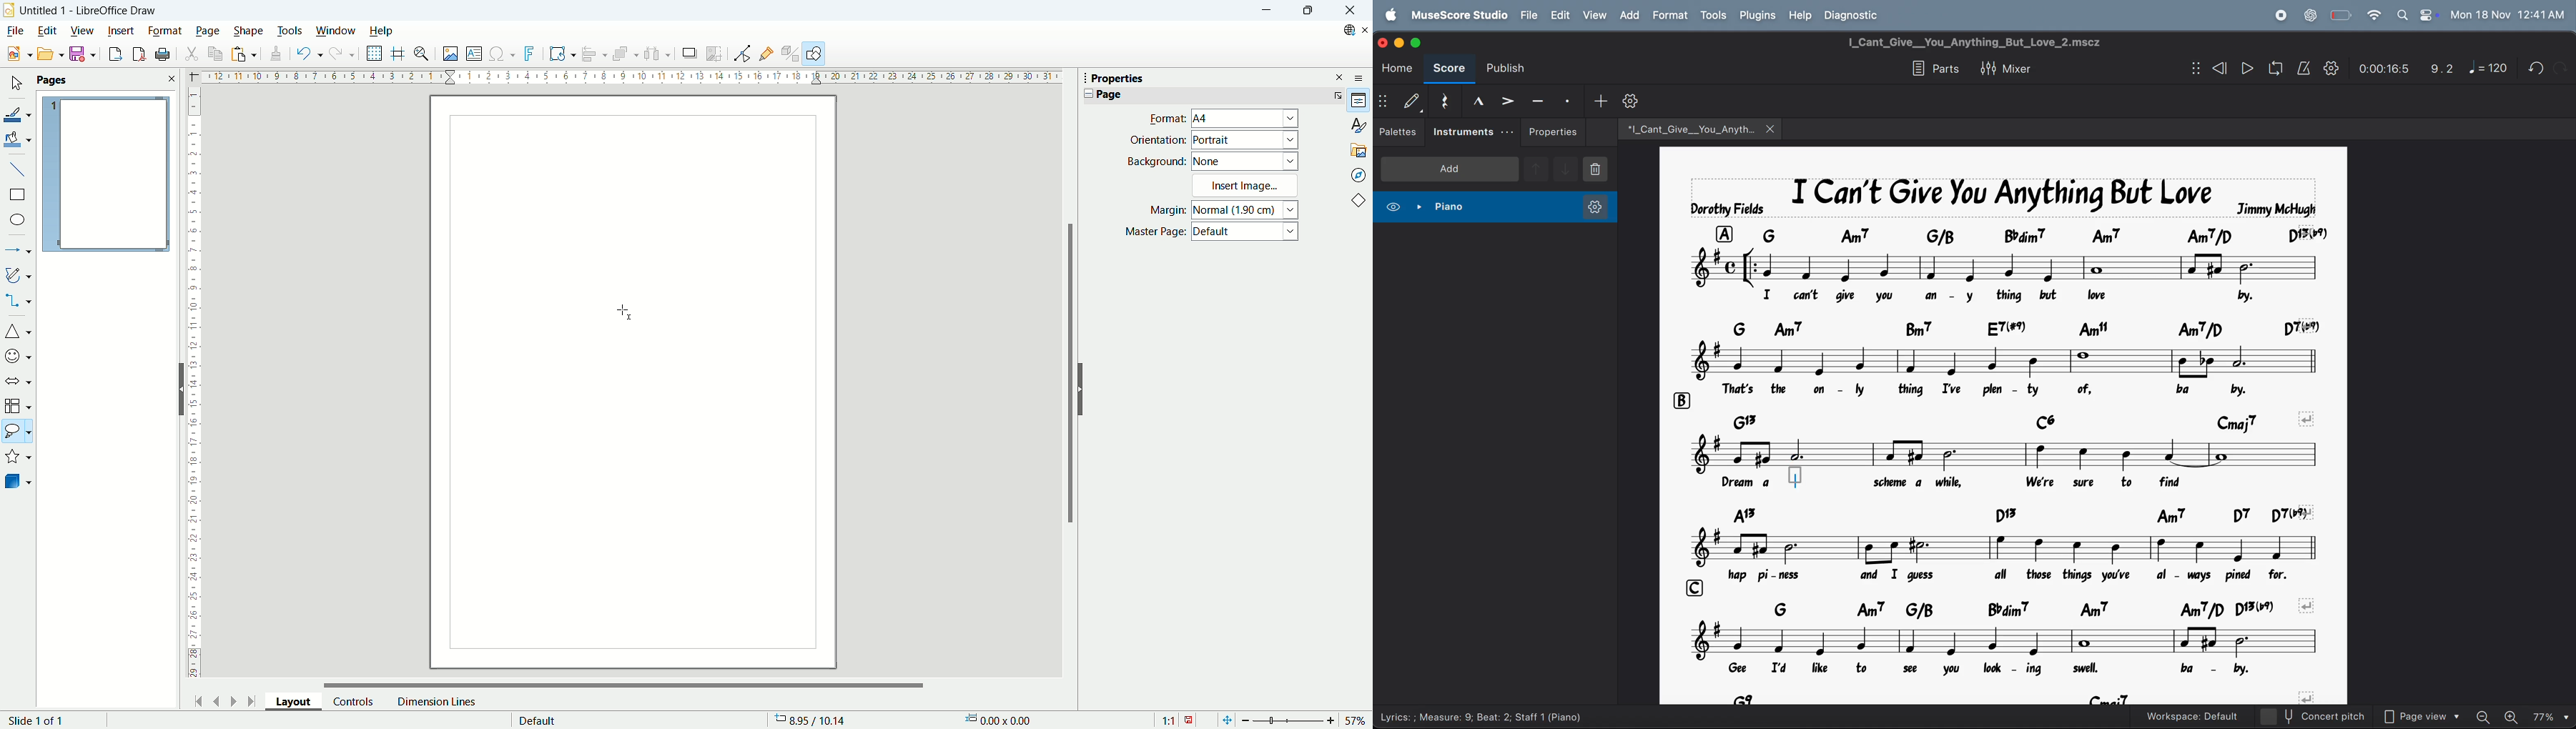 This screenshot has height=756, width=2576. Describe the element at coordinates (2014, 387) in the screenshot. I see `lyrics` at that location.